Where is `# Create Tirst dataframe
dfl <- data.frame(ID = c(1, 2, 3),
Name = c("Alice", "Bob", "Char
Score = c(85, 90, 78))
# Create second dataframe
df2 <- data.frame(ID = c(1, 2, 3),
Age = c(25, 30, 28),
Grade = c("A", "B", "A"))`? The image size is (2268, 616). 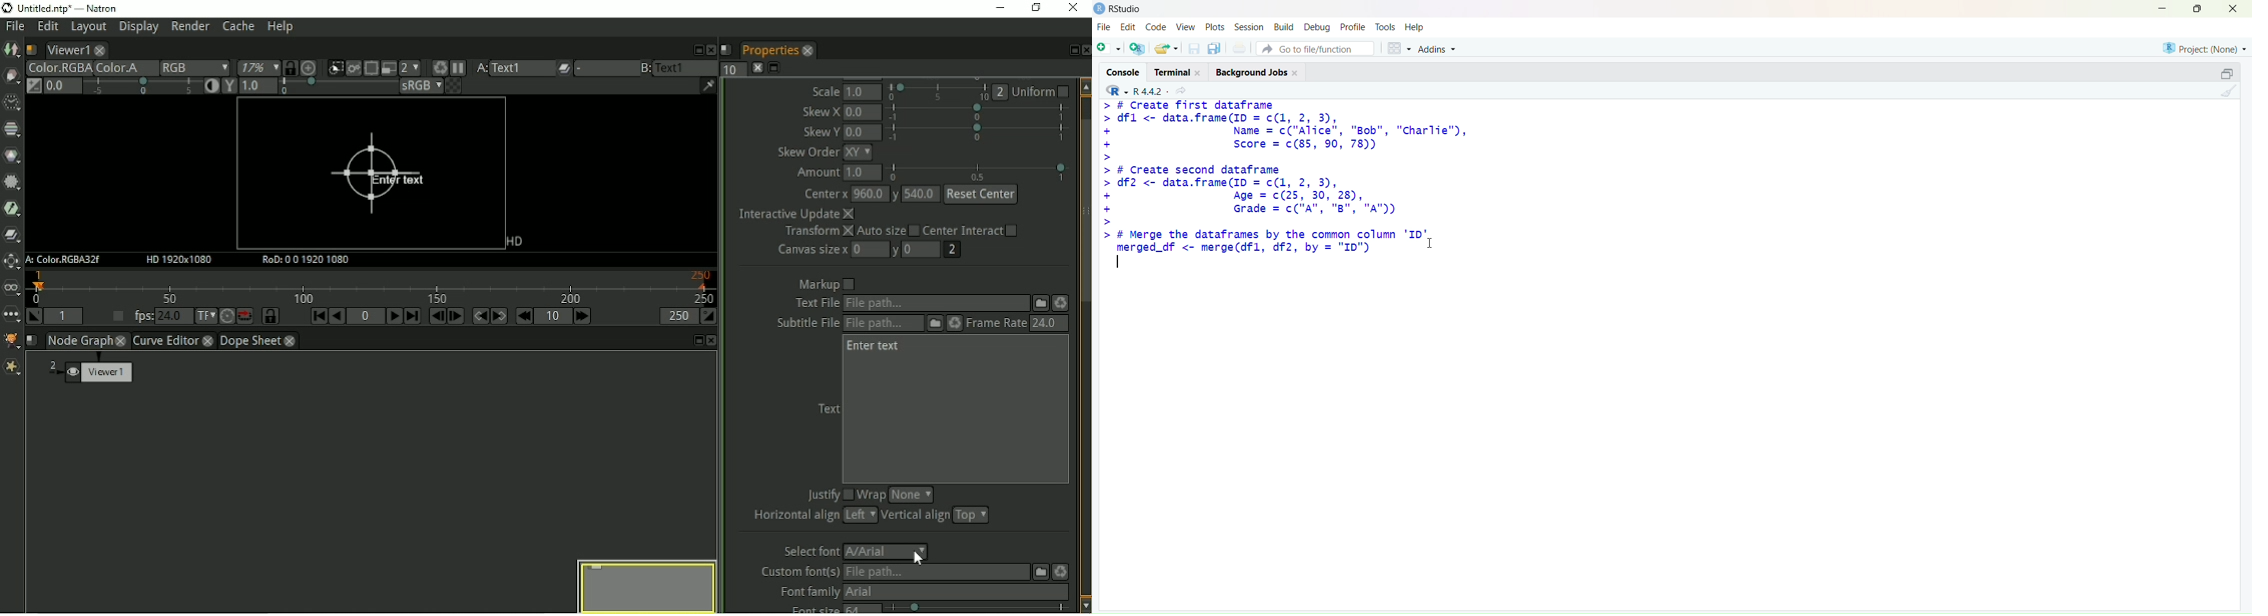 # Create Tirst dataframe
dfl <- data.frame(ID = c(1, 2, 3),
Name = c("Alice", "Bob", "Char
Score = c(85, 90, 78))
# Create second dataframe
df2 <- data.frame(ID = c(1, 2, 3),
Age = c(25, 30, 28),
Grade = c("A", "B", "A")) is located at coordinates (1285, 163).